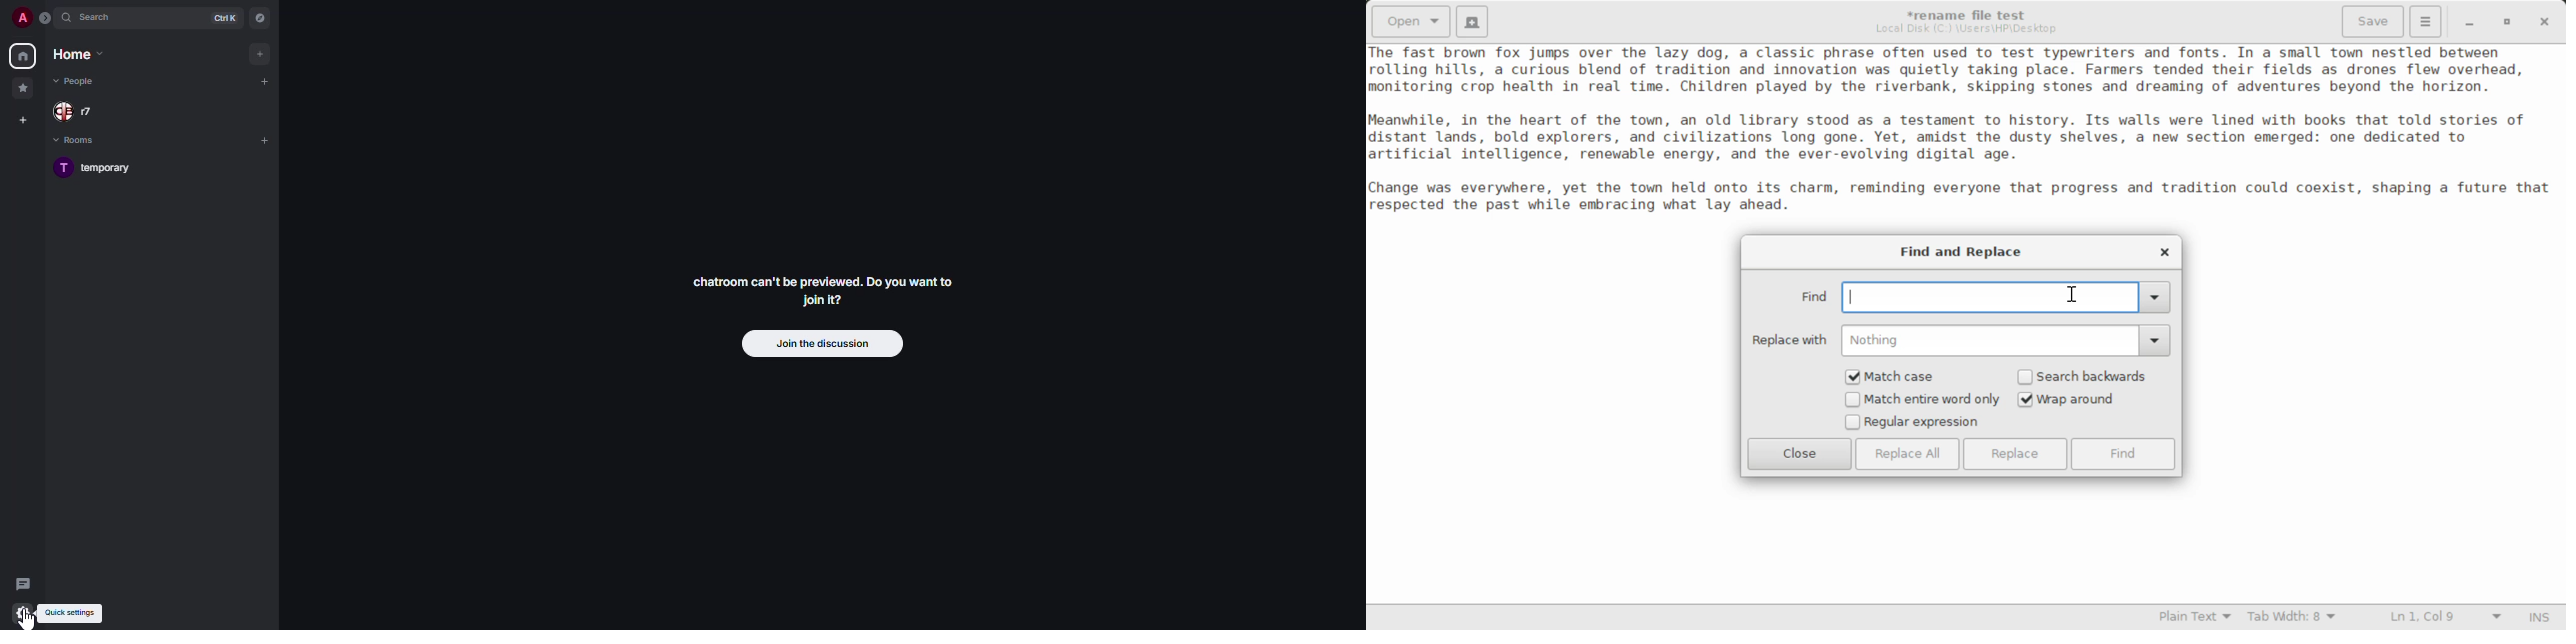 The width and height of the screenshot is (2576, 644). Describe the element at coordinates (42, 18) in the screenshot. I see `expand` at that location.